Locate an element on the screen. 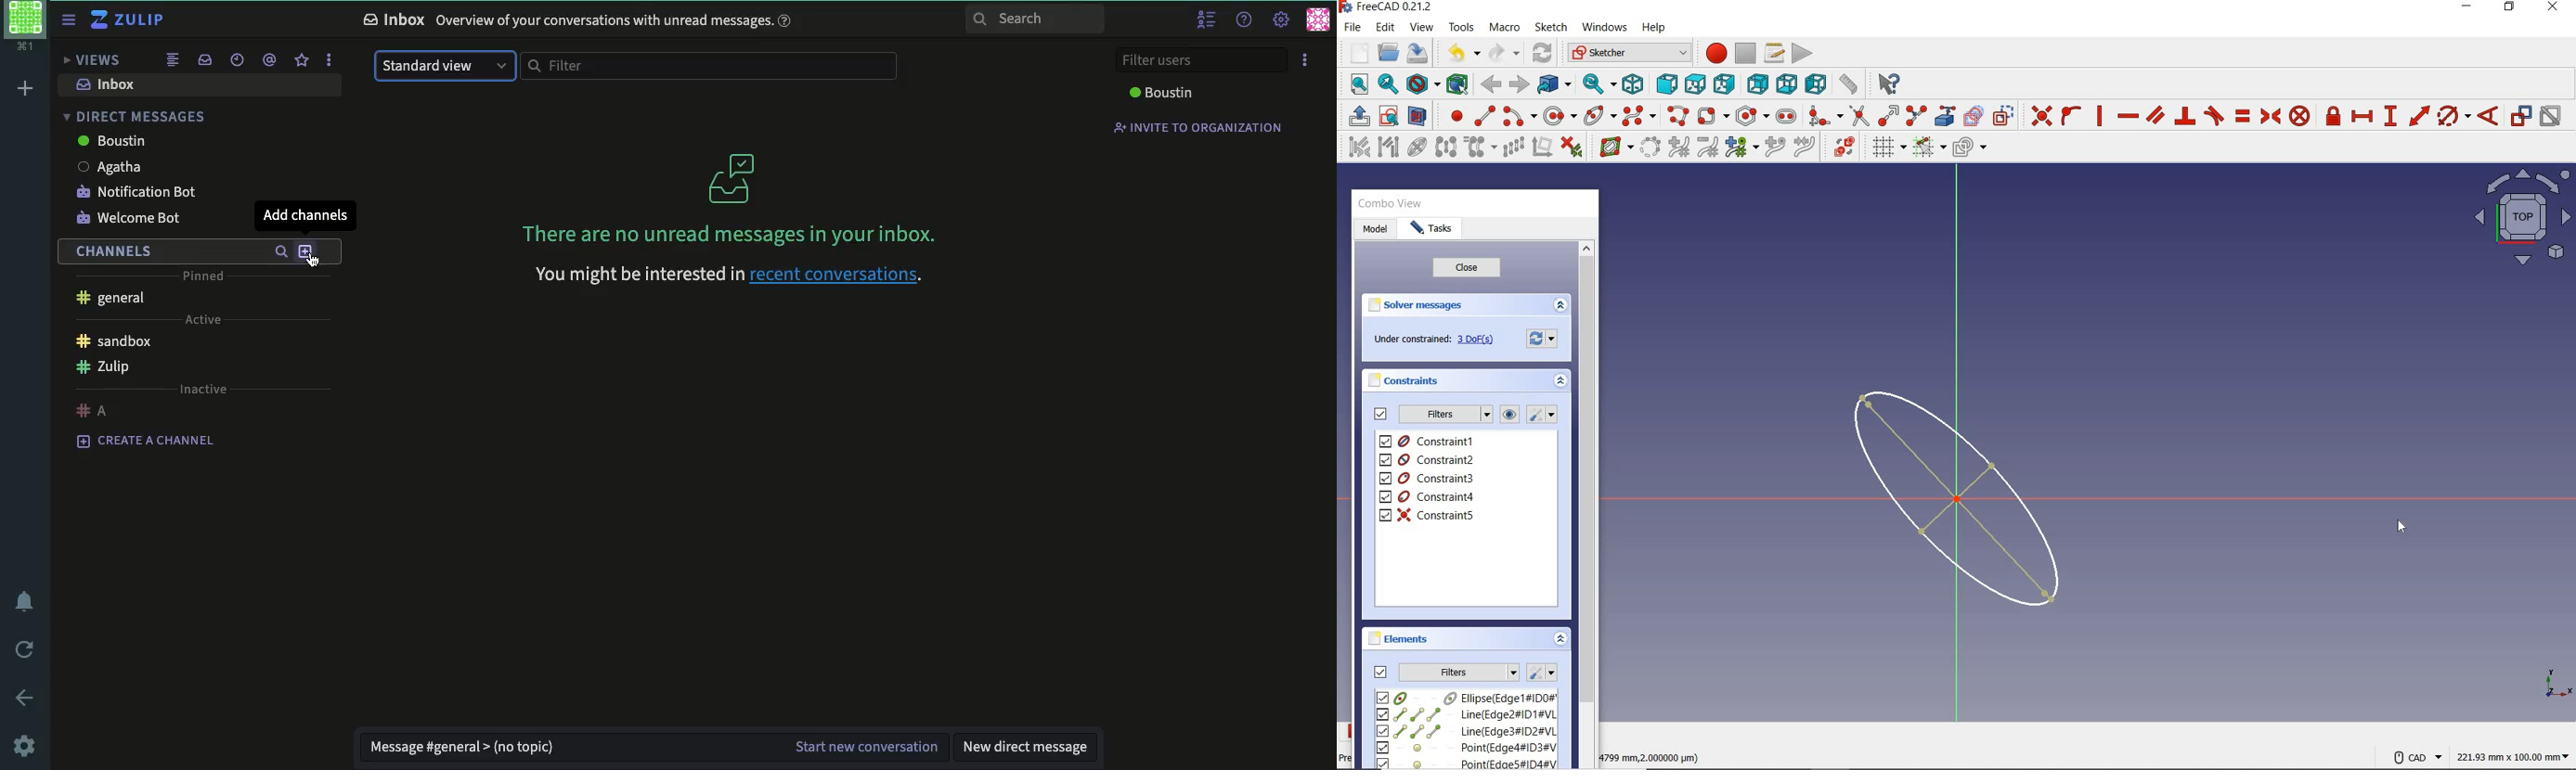 This screenshot has height=784, width=2576. top is located at coordinates (1695, 81).